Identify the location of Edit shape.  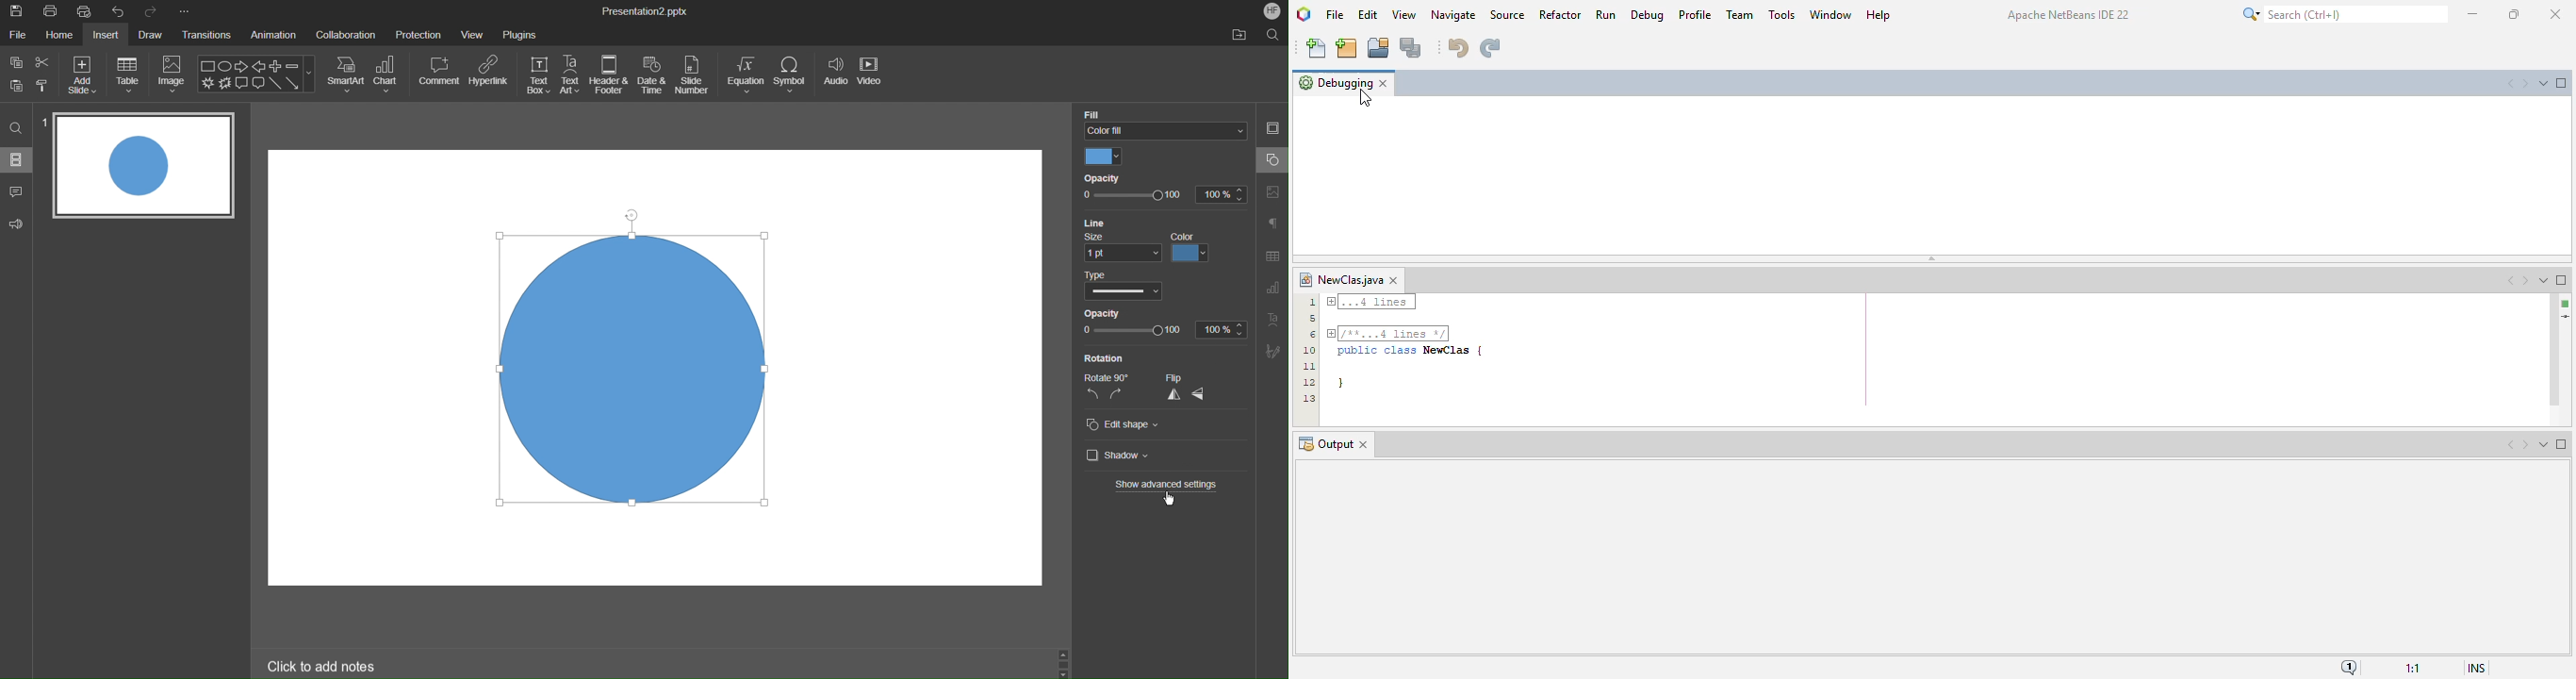
(1123, 426).